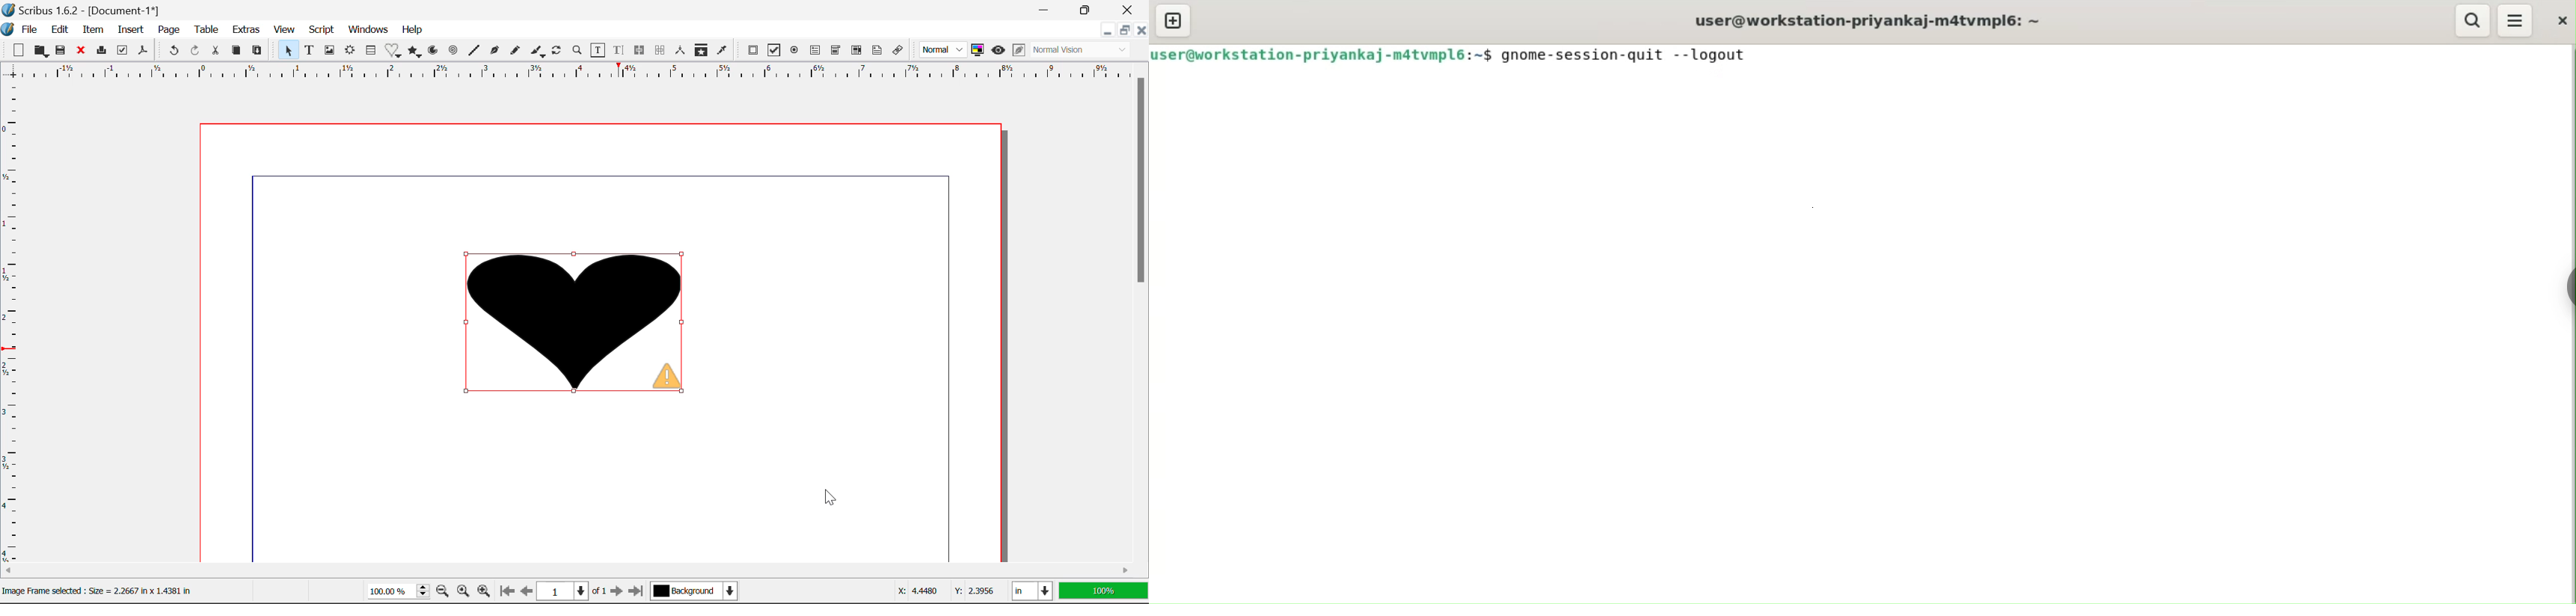  I want to click on Cursor, so click(832, 498).